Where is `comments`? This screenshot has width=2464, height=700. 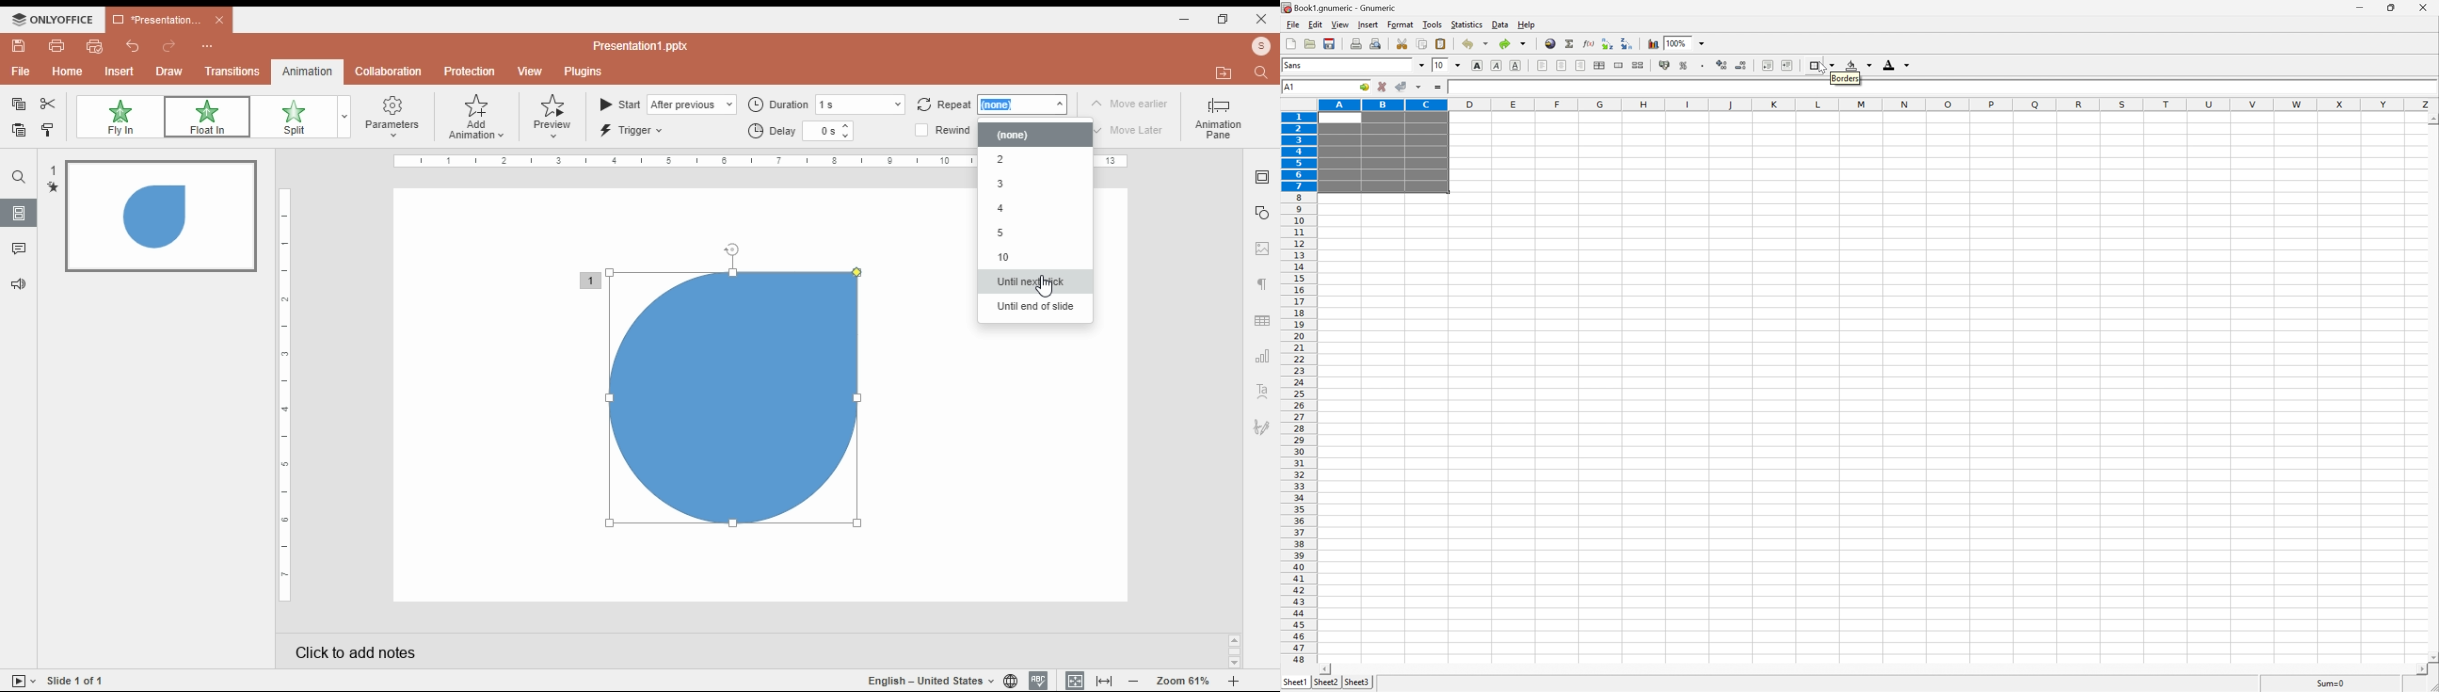
comments is located at coordinates (19, 249).